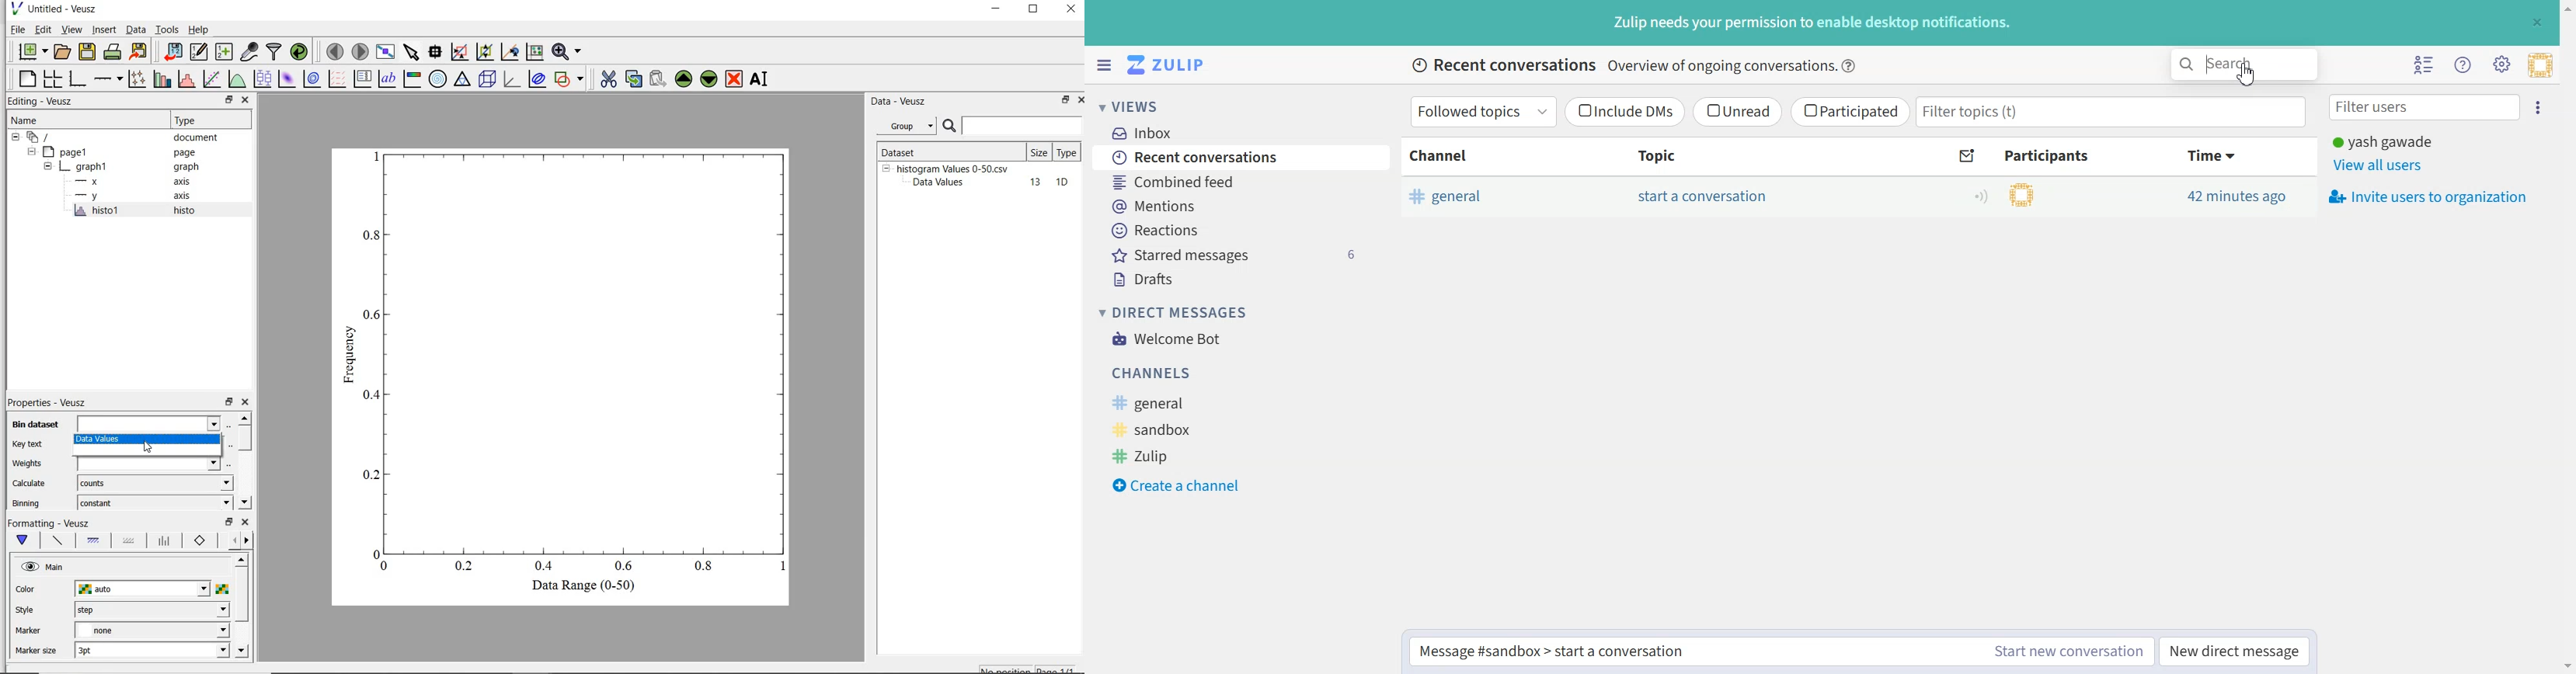 This screenshot has height=700, width=2576. I want to click on x- axis, so click(89, 183).